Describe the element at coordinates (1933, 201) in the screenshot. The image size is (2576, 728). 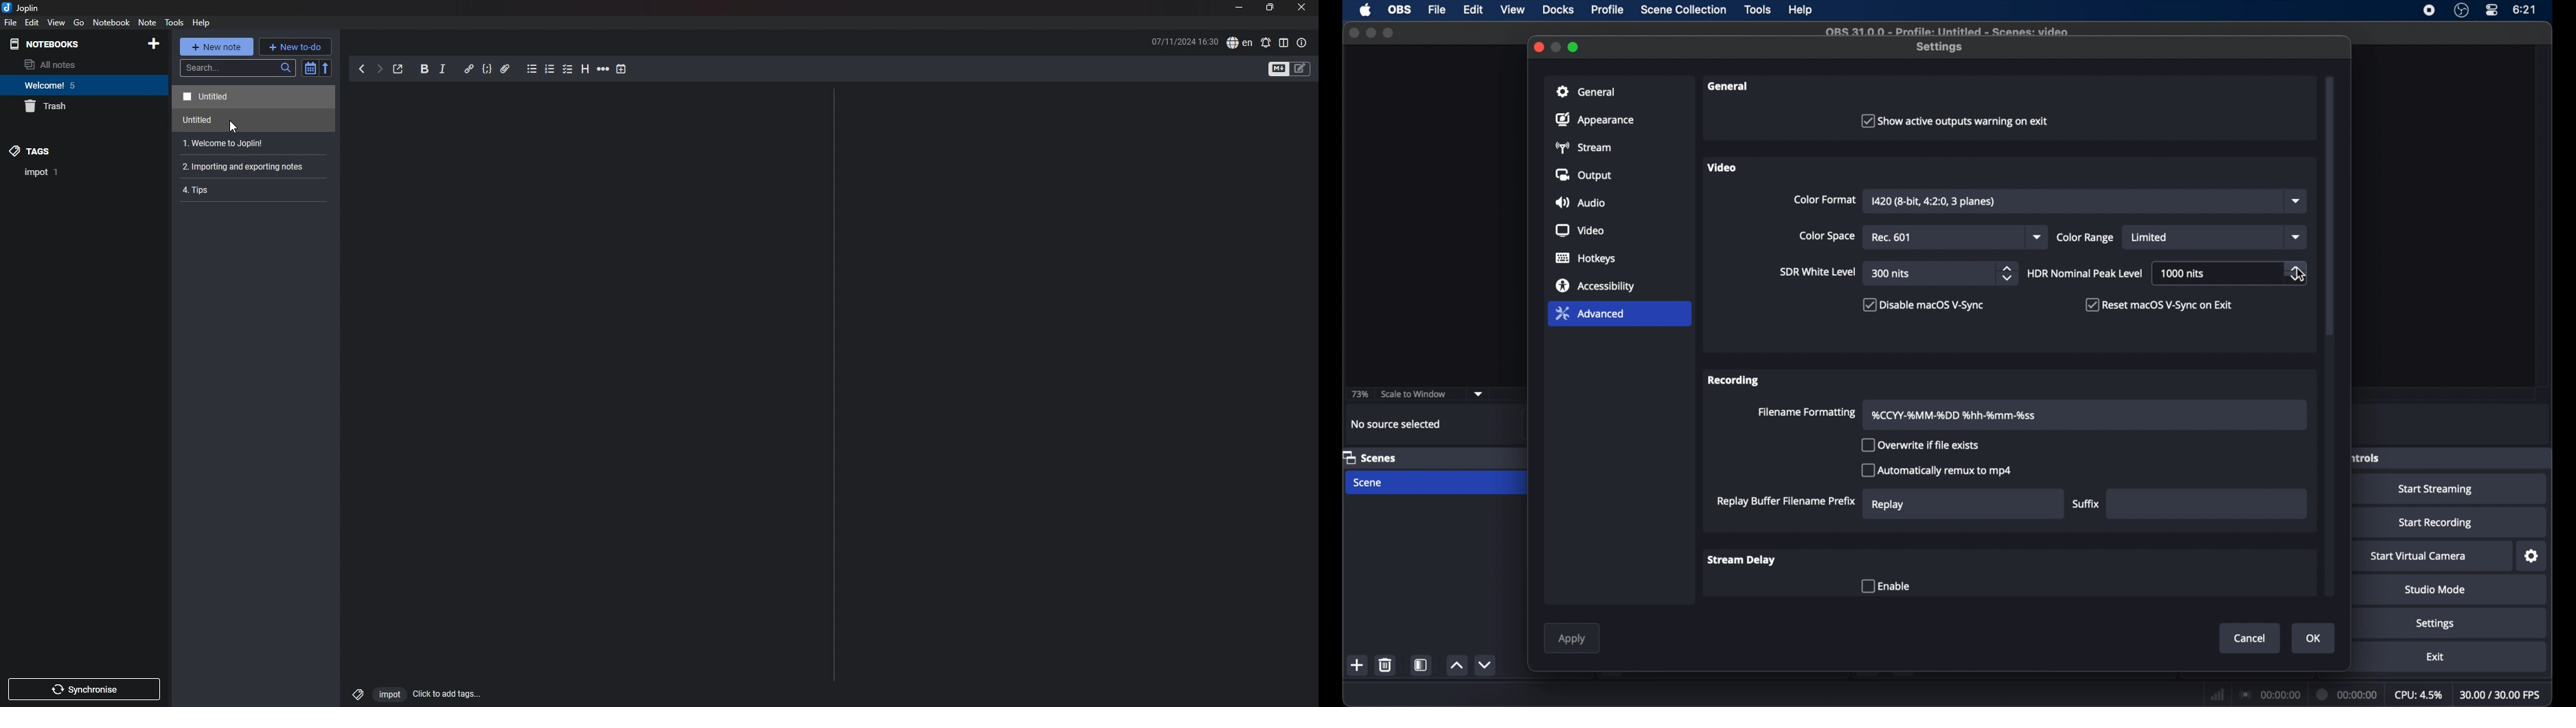
I see `I420` at that location.